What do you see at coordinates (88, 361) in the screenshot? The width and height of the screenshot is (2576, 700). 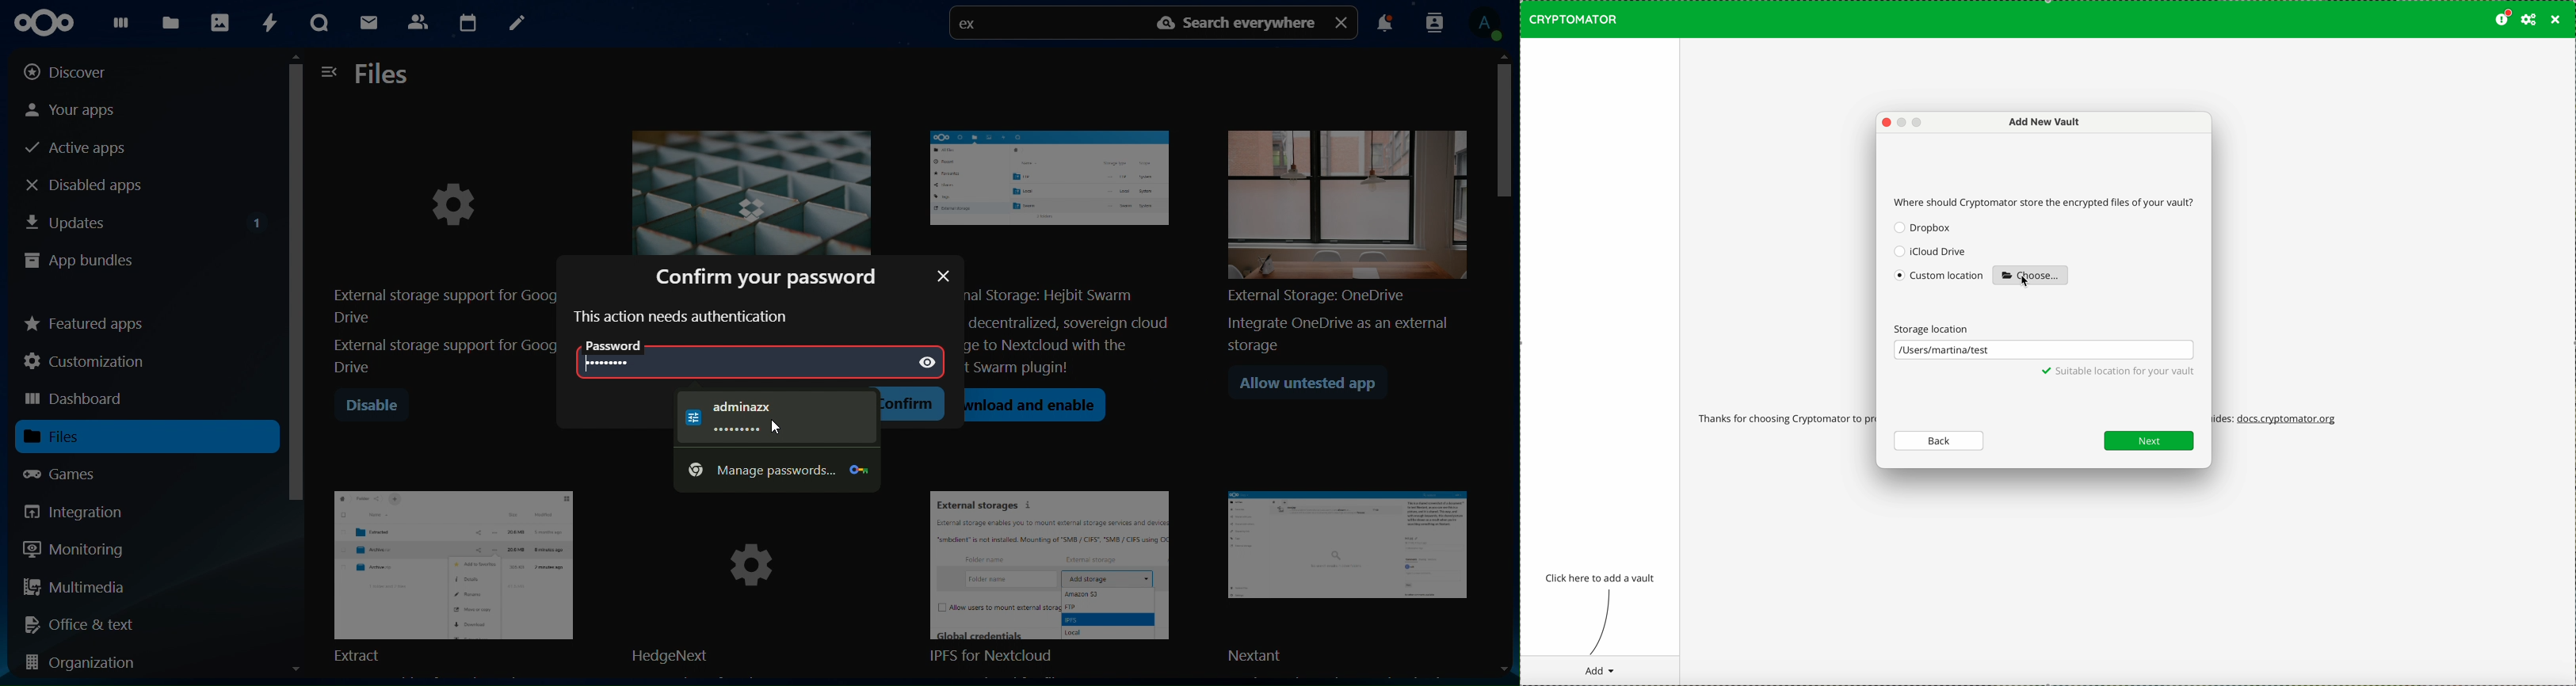 I see `customization` at bounding box center [88, 361].